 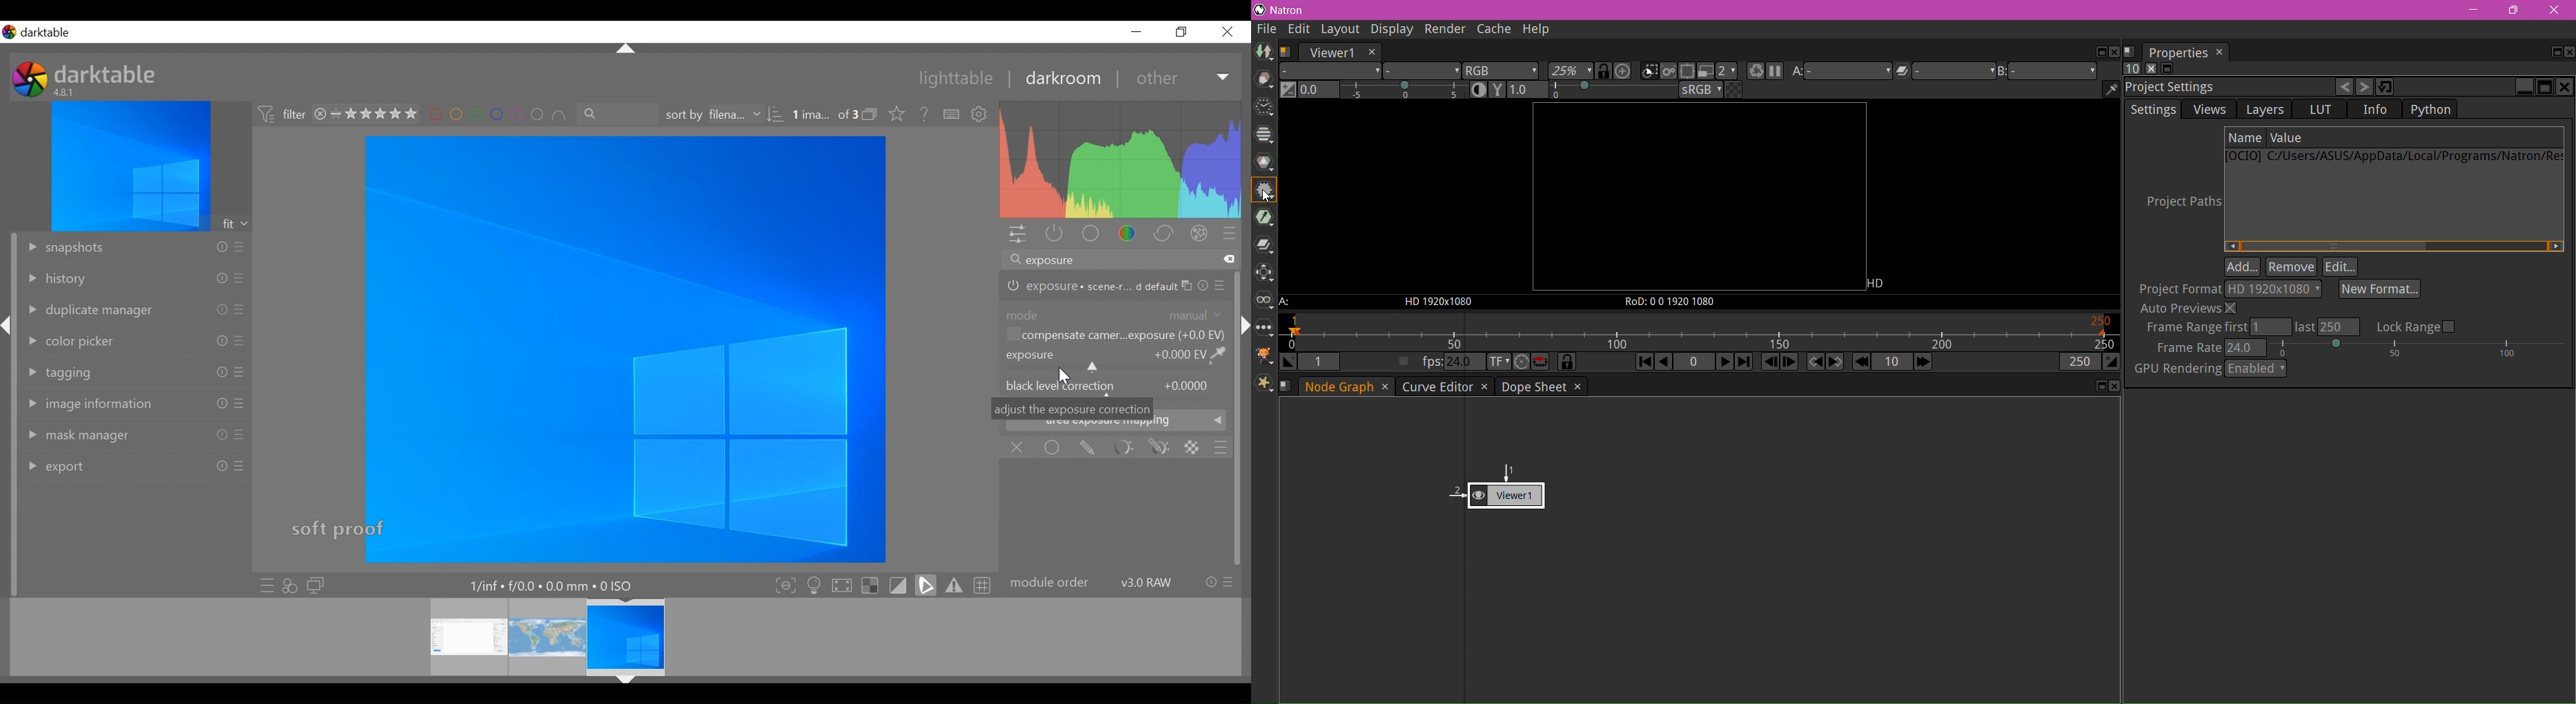 What do you see at coordinates (375, 115) in the screenshot?
I see `range rating` at bounding box center [375, 115].